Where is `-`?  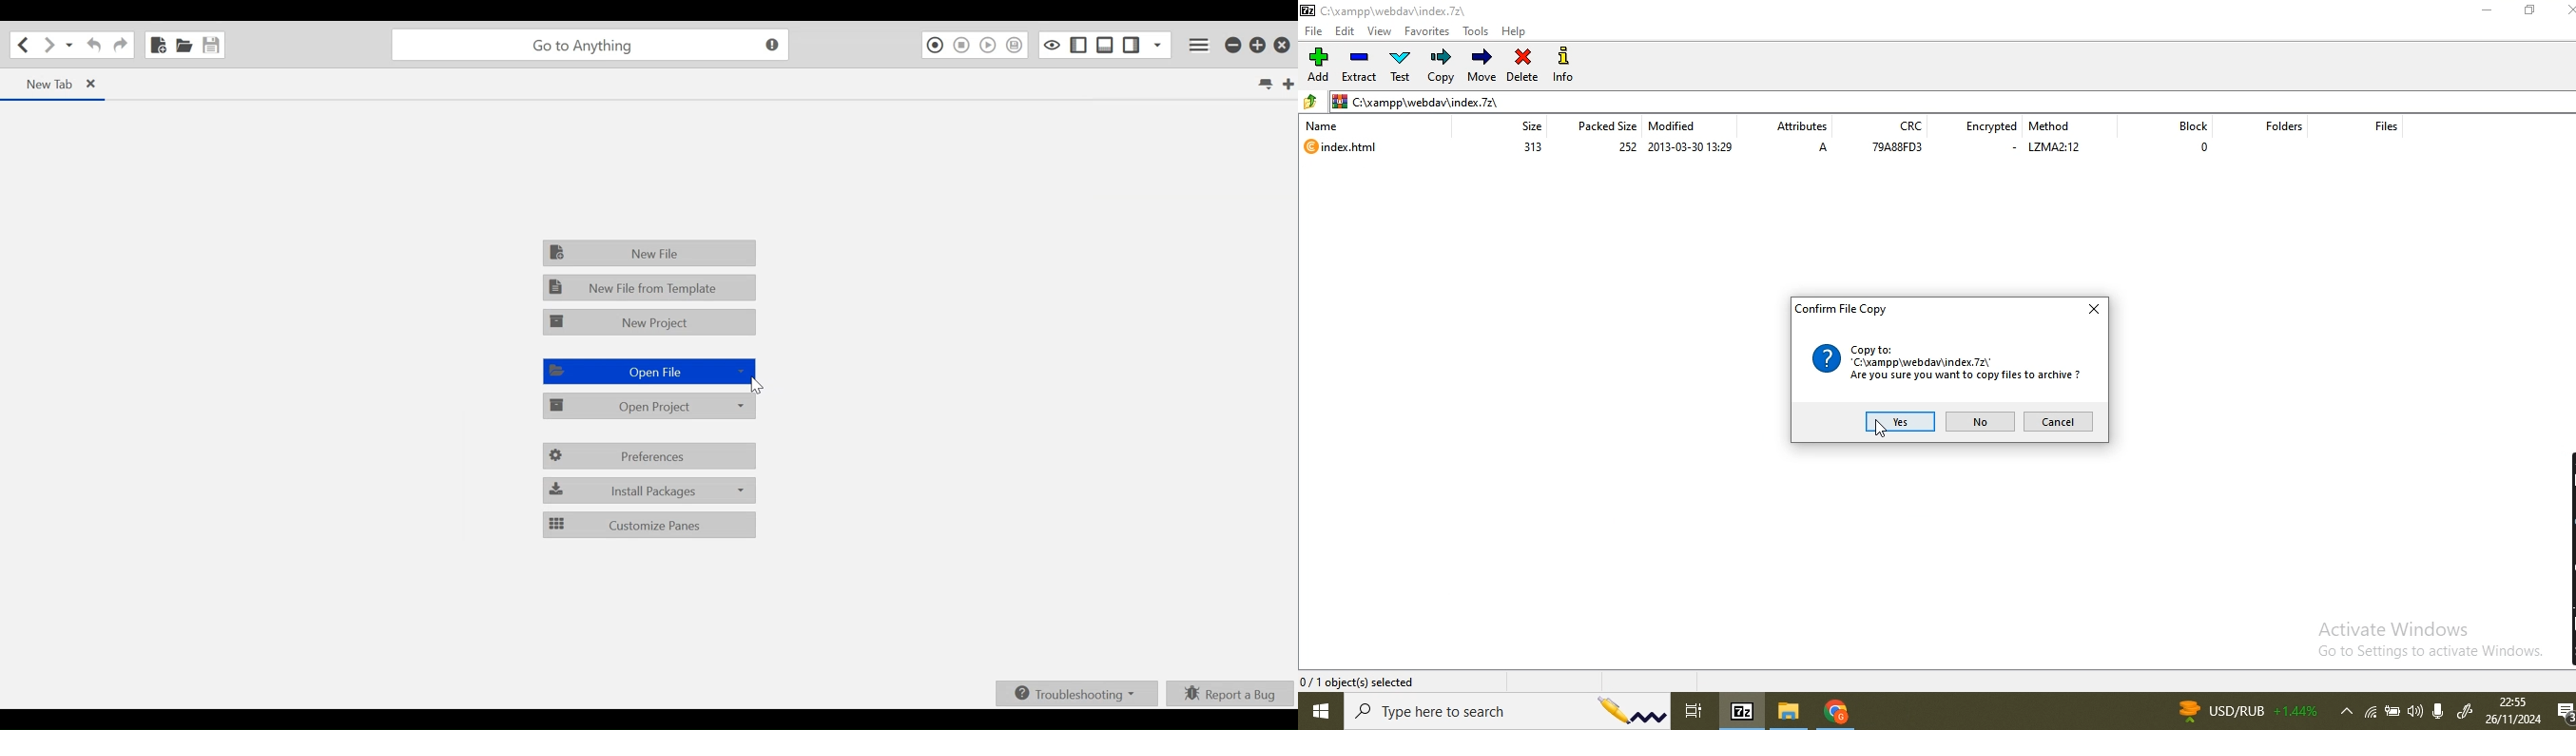 - is located at coordinates (2003, 150).